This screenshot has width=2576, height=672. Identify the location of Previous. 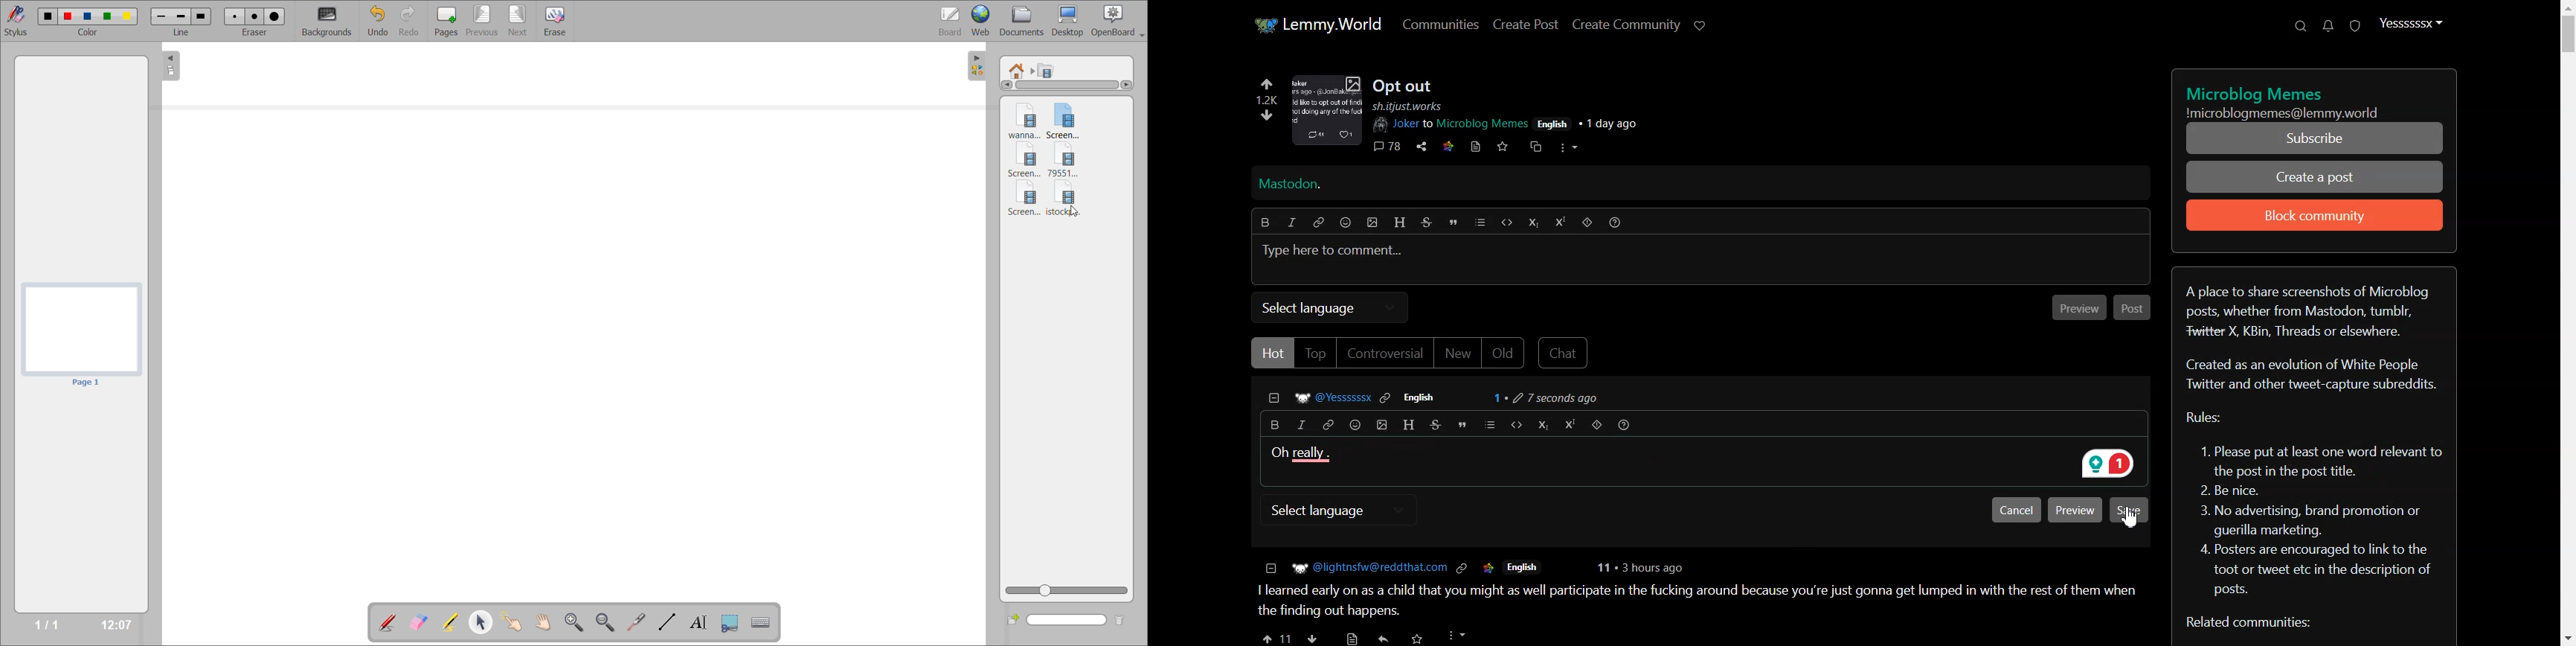
(2078, 307).